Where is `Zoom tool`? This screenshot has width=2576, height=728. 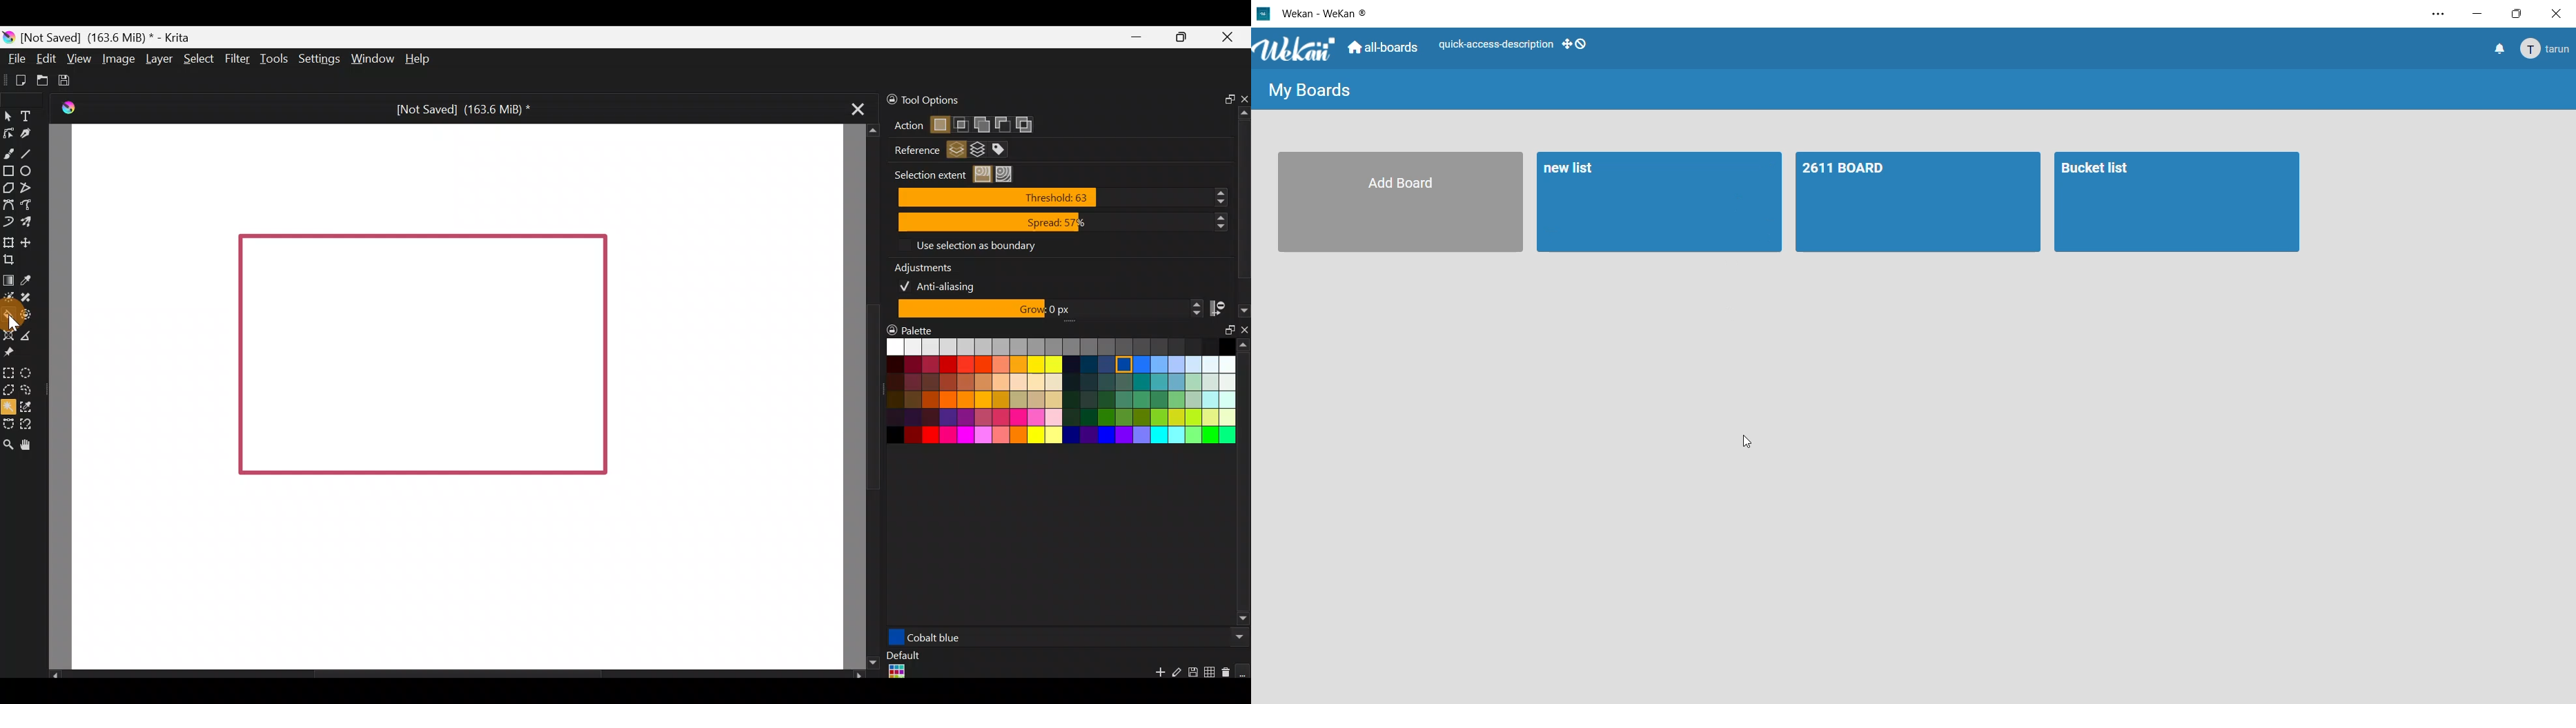 Zoom tool is located at coordinates (8, 443).